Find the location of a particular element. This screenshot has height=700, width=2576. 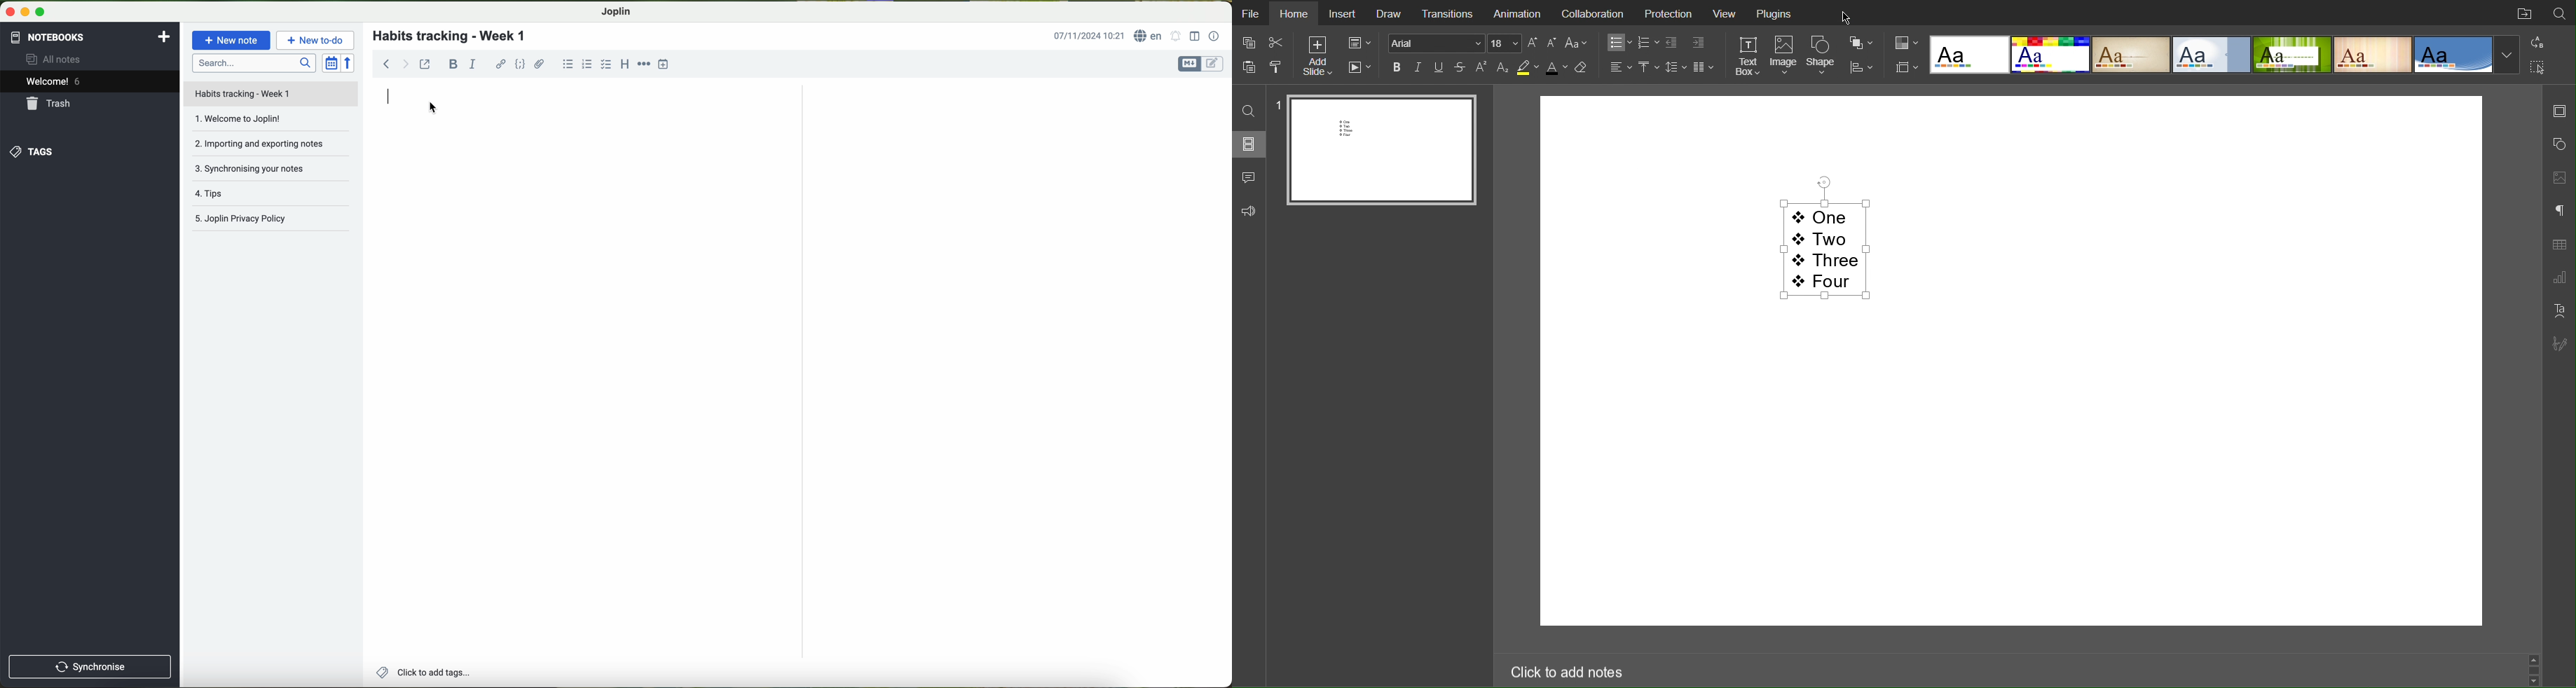

set alarm is located at coordinates (1177, 35).